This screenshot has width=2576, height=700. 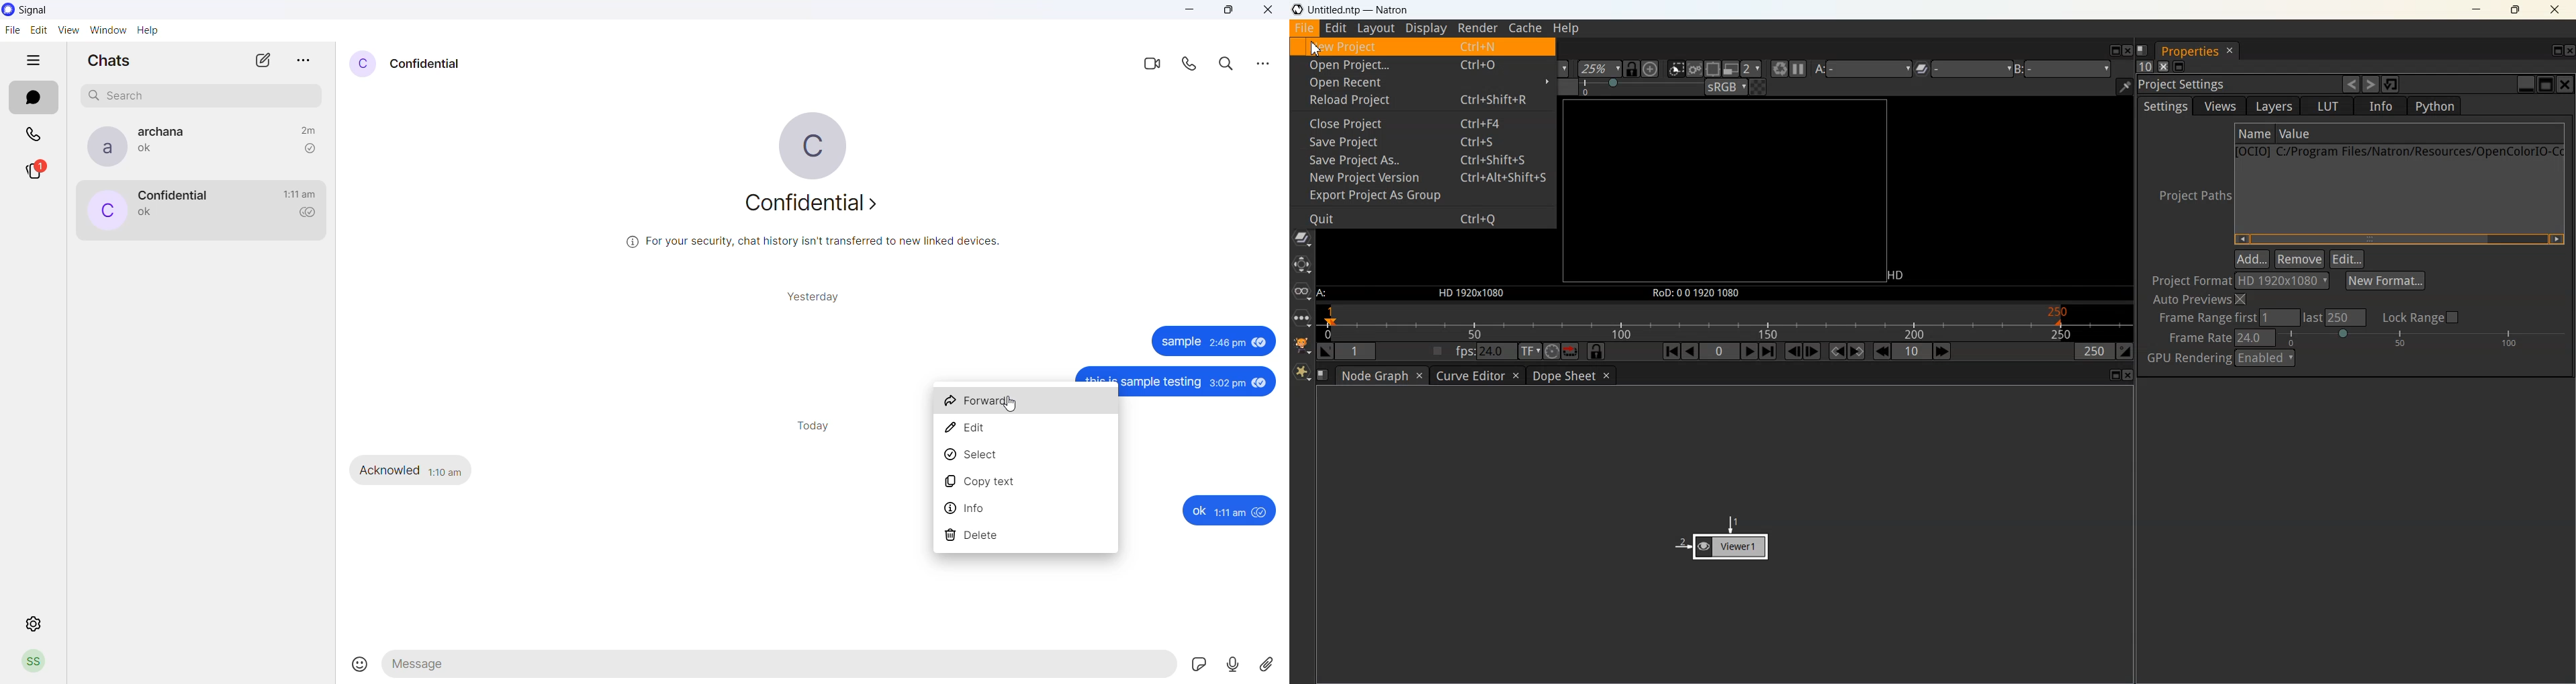 What do you see at coordinates (263, 64) in the screenshot?
I see `new chat` at bounding box center [263, 64].